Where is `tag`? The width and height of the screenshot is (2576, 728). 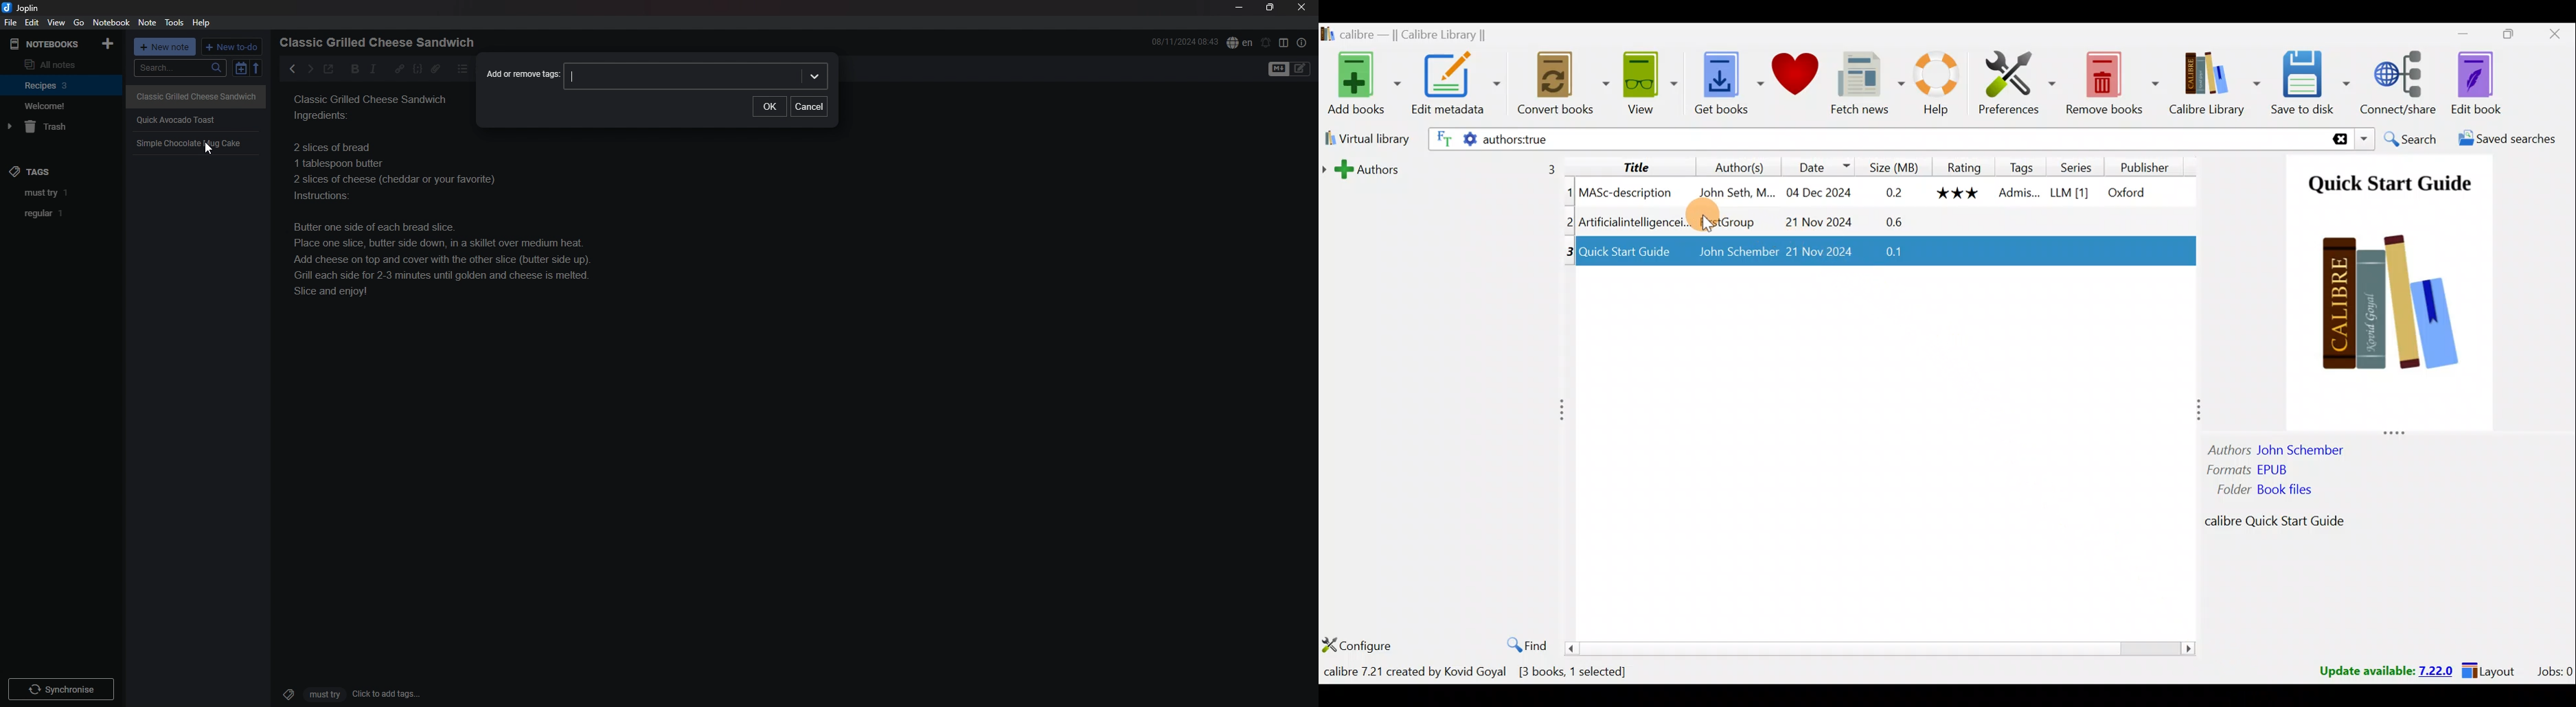
tag is located at coordinates (63, 194).